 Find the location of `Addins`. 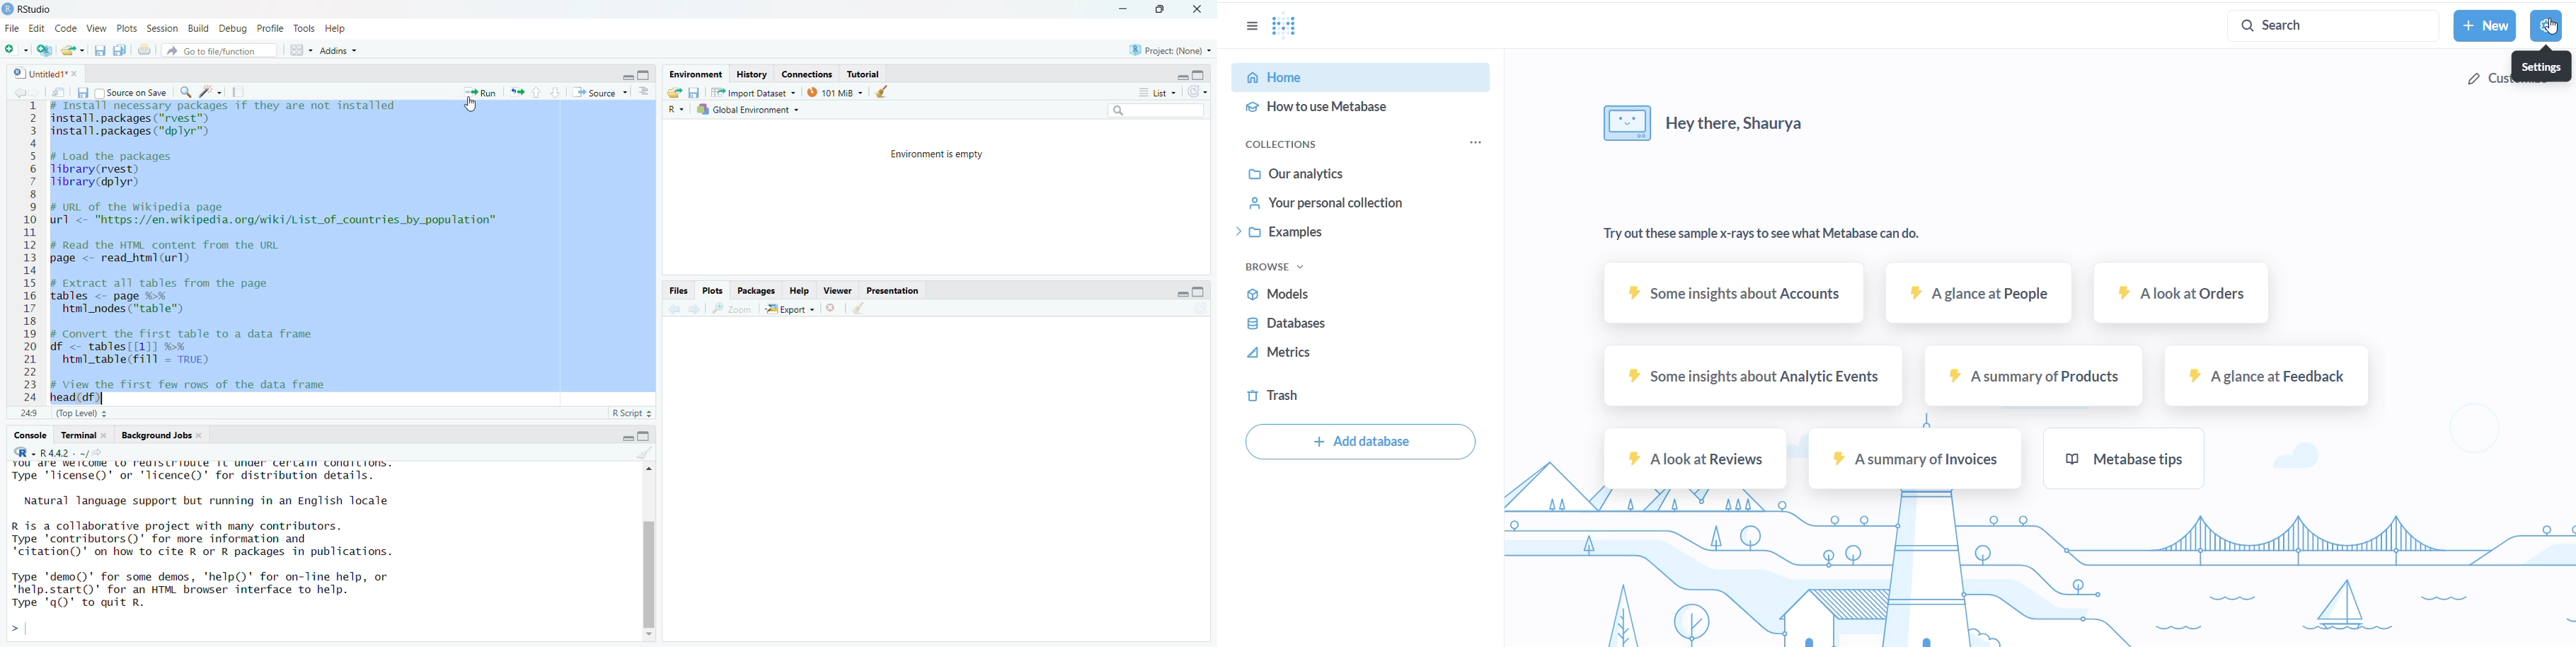

Addins is located at coordinates (339, 49).